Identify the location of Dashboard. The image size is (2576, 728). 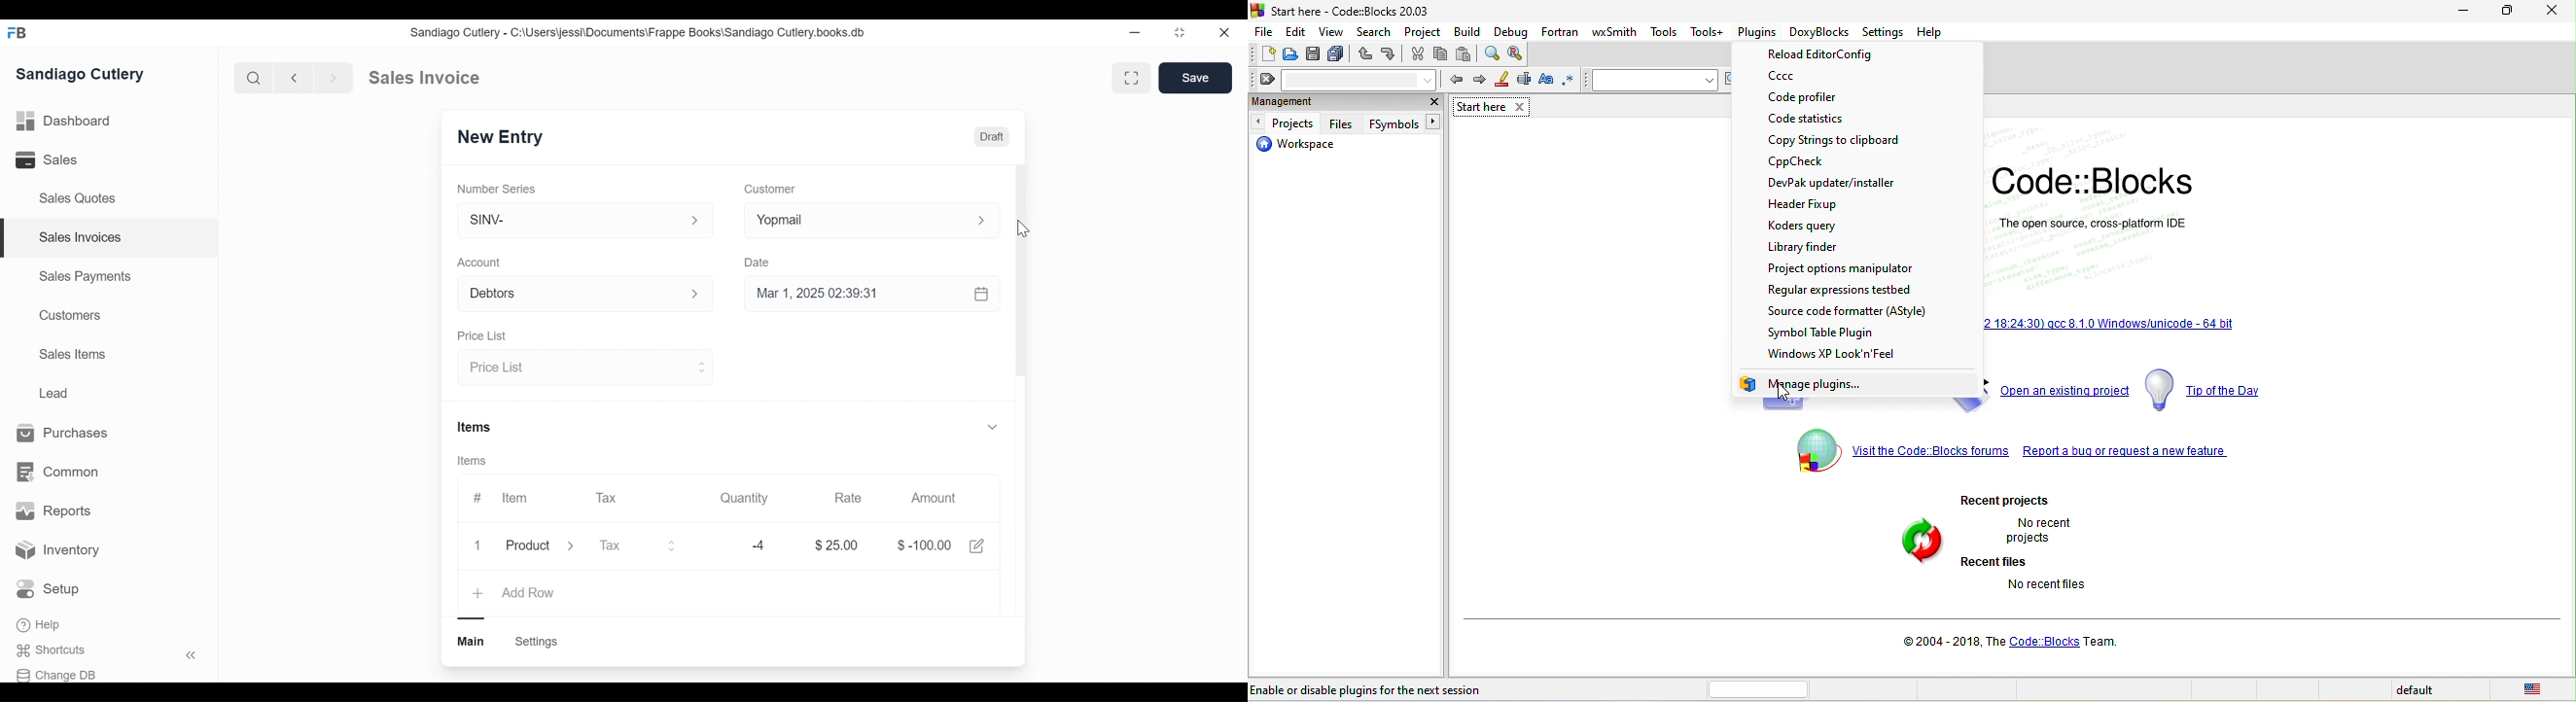
(63, 121).